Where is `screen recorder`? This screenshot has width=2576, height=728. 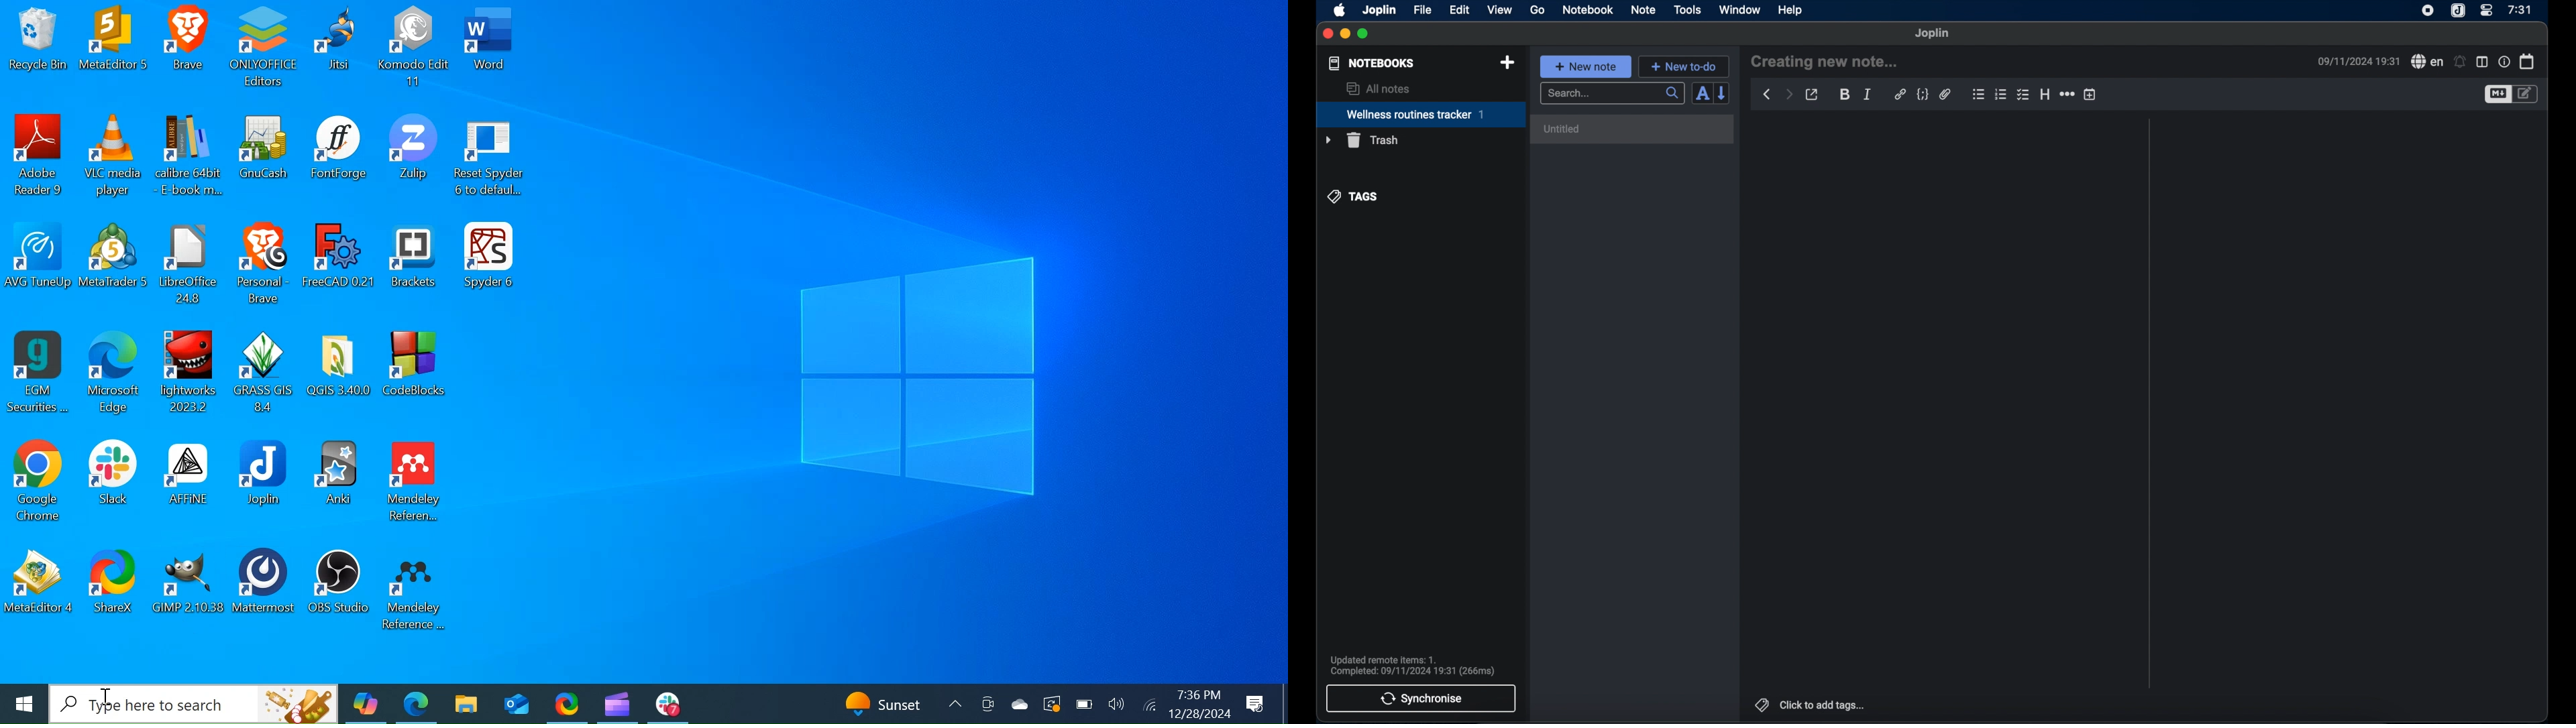
screen recorder is located at coordinates (2428, 10).